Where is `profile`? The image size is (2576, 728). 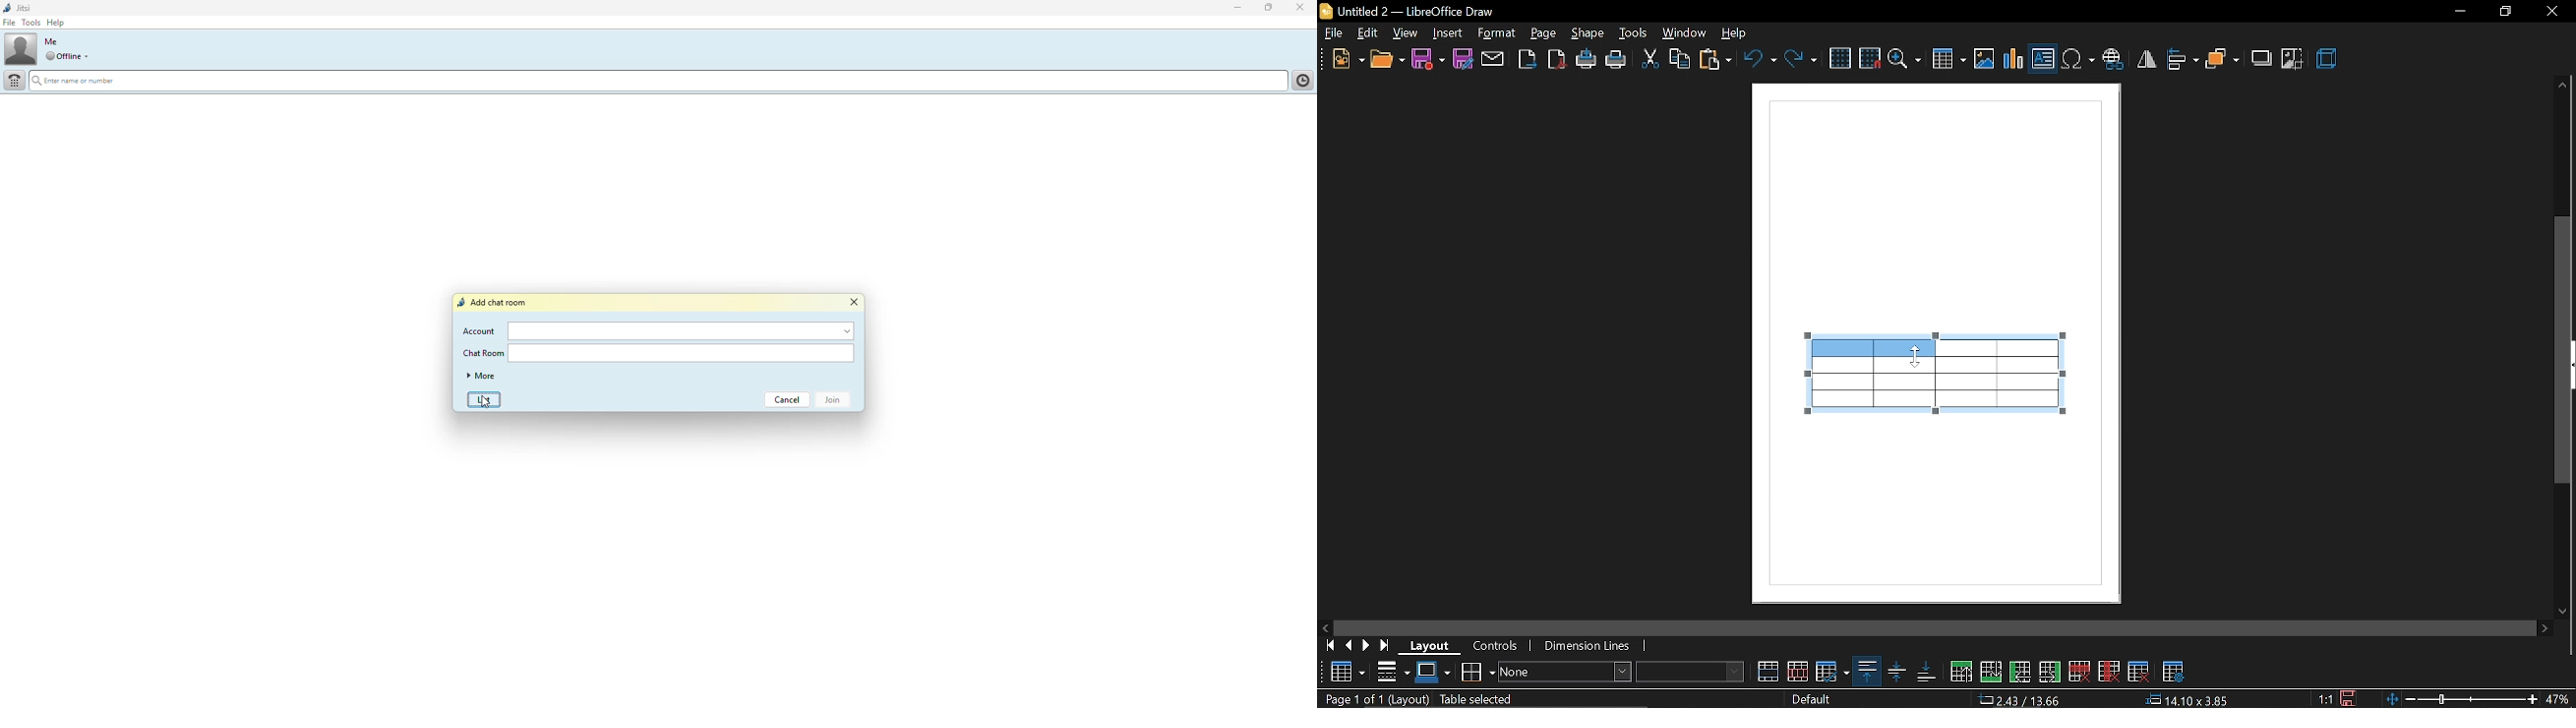
profile is located at coordinates (21, 48).